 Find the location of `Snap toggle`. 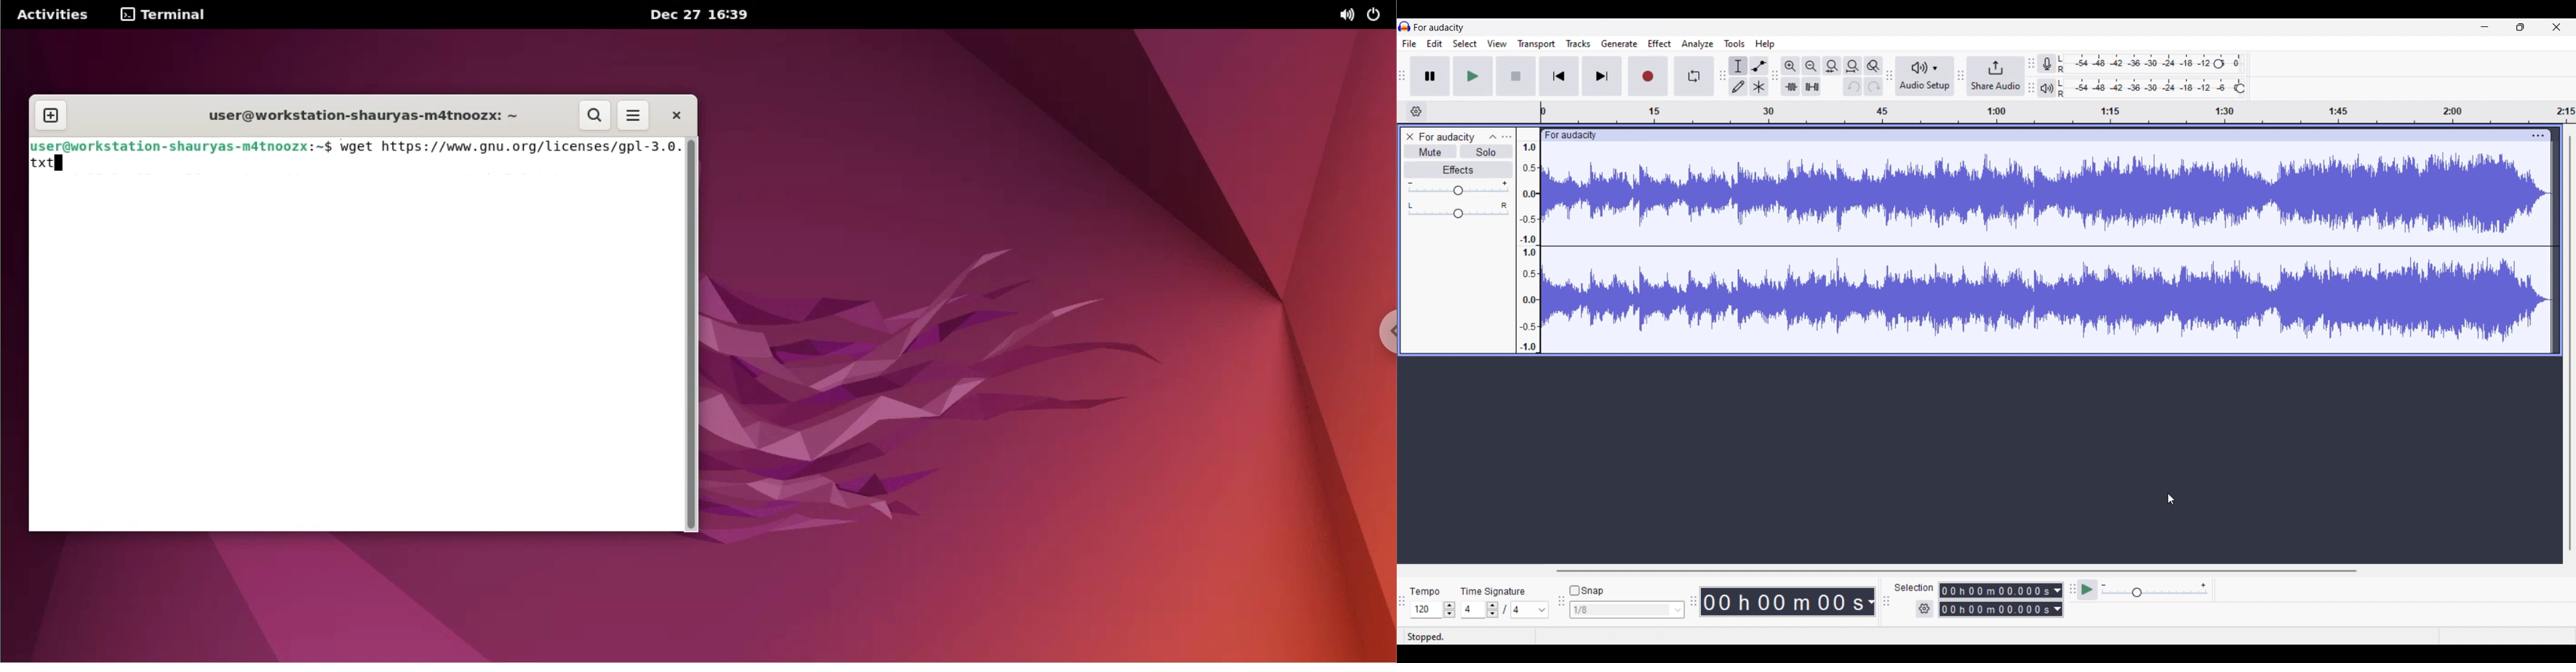

Snap toggle is located at coordinates (1588, 591).